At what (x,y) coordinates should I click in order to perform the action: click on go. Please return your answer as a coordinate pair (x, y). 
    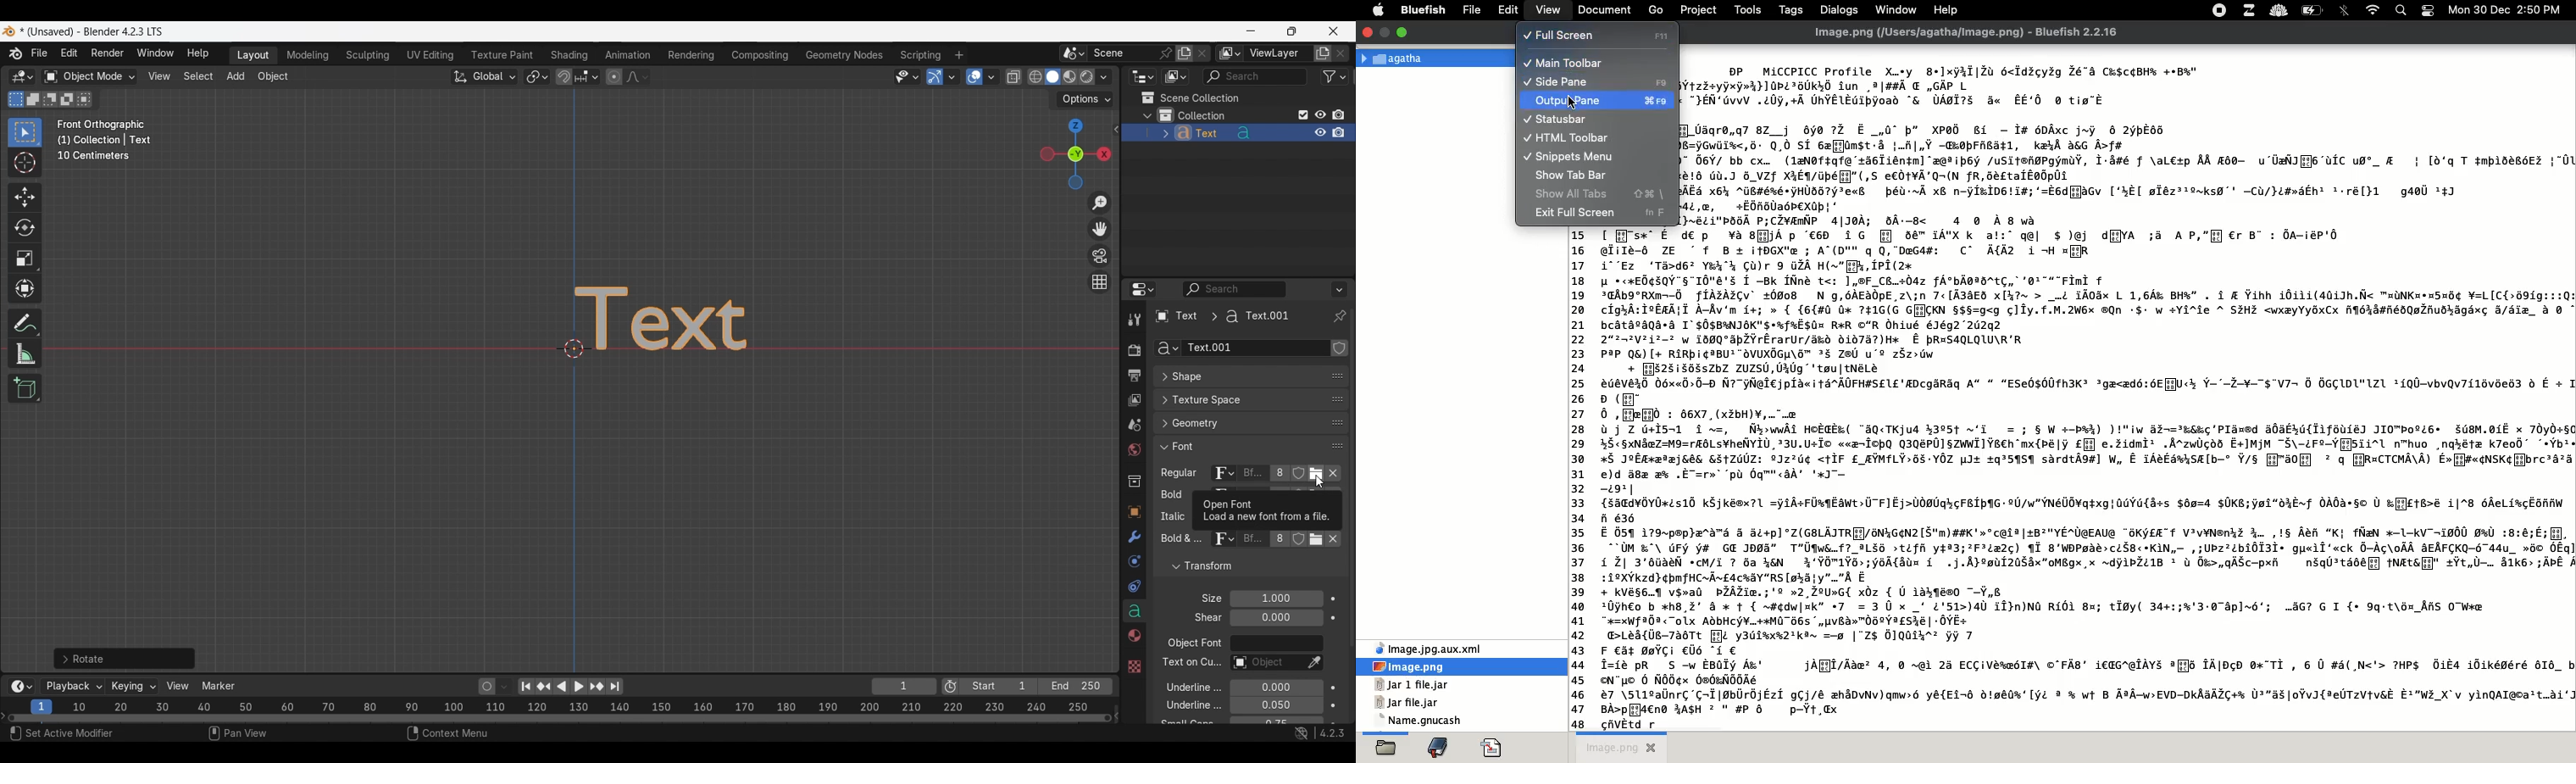
    Looking at the image, I should click on (1655, 9).